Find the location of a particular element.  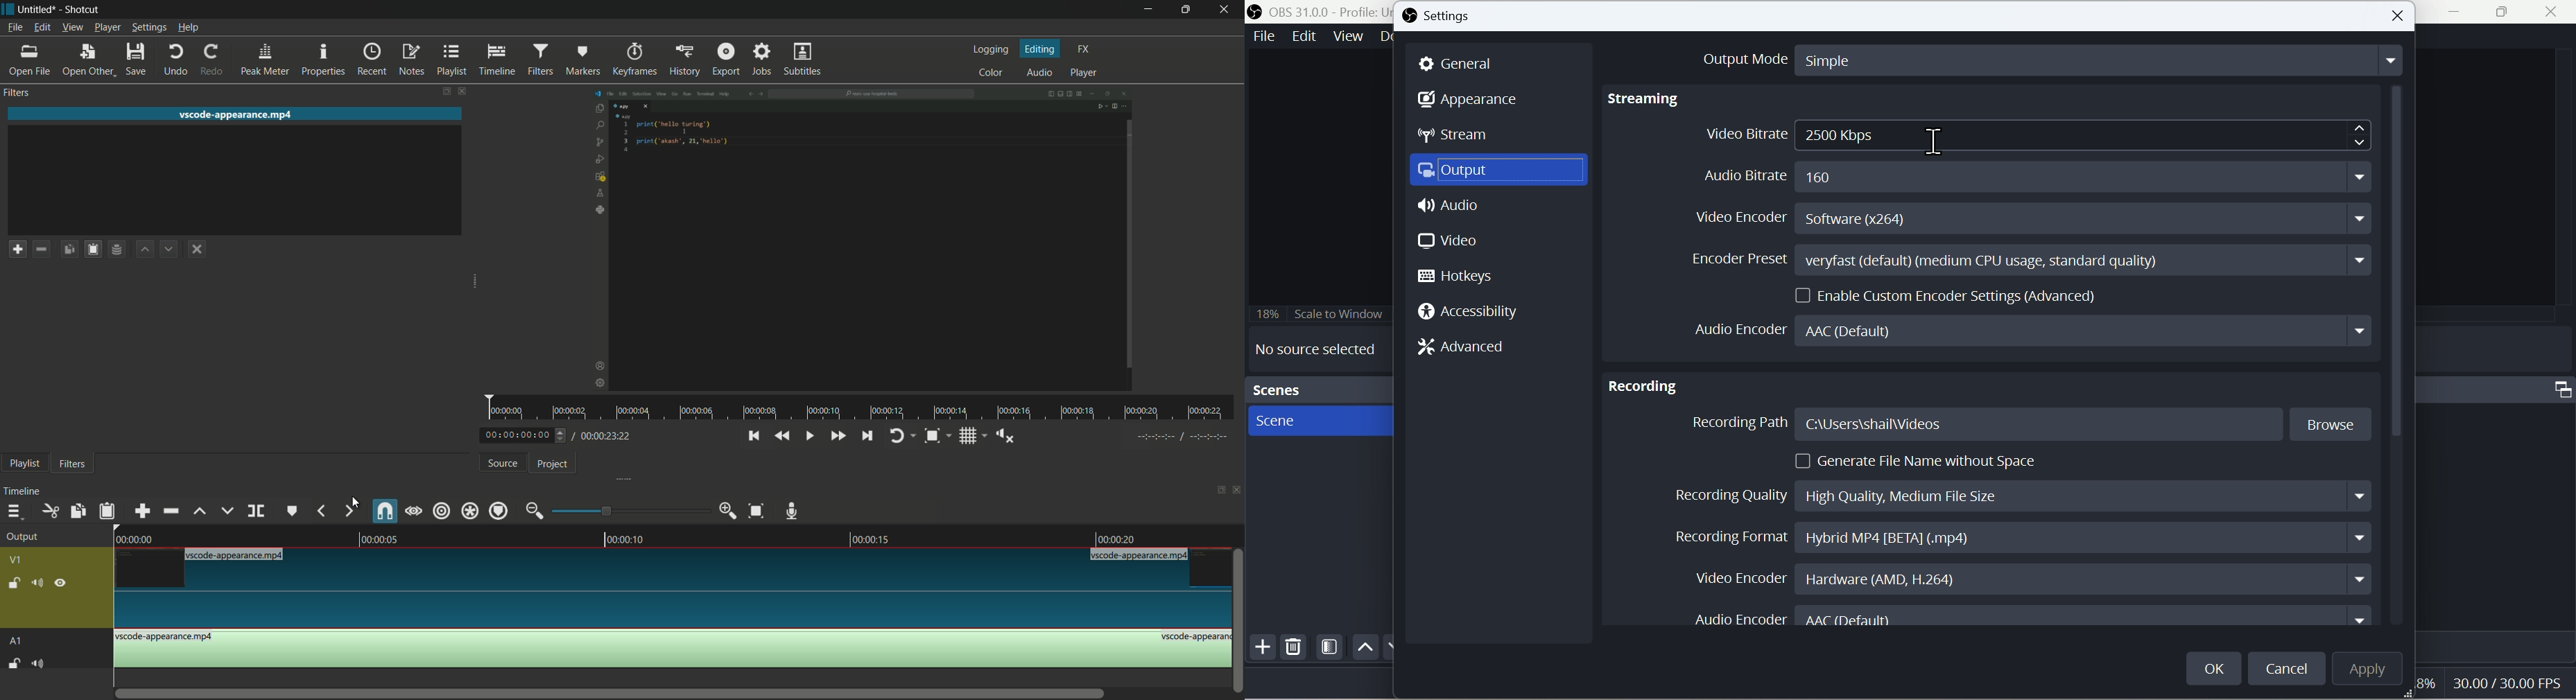

deselect the filter is located at coordinates (197, 250).